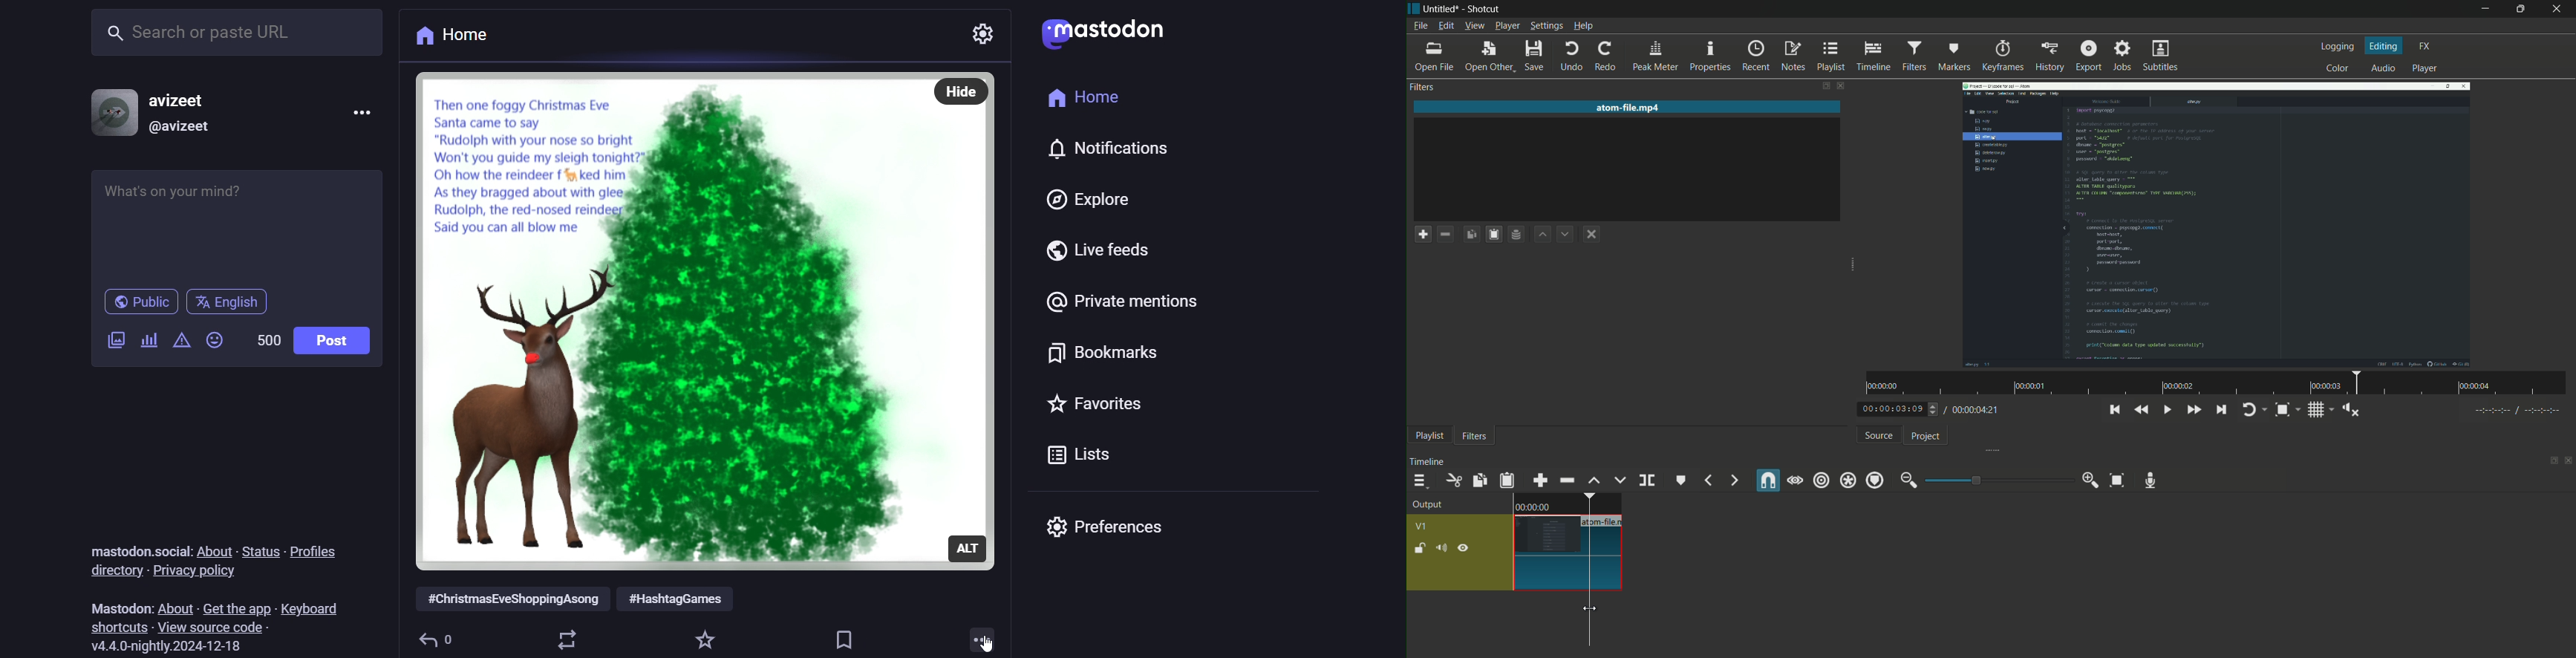 This screenshot has width=2576, height=672. I want to click on cursor, so click(1590, 609).